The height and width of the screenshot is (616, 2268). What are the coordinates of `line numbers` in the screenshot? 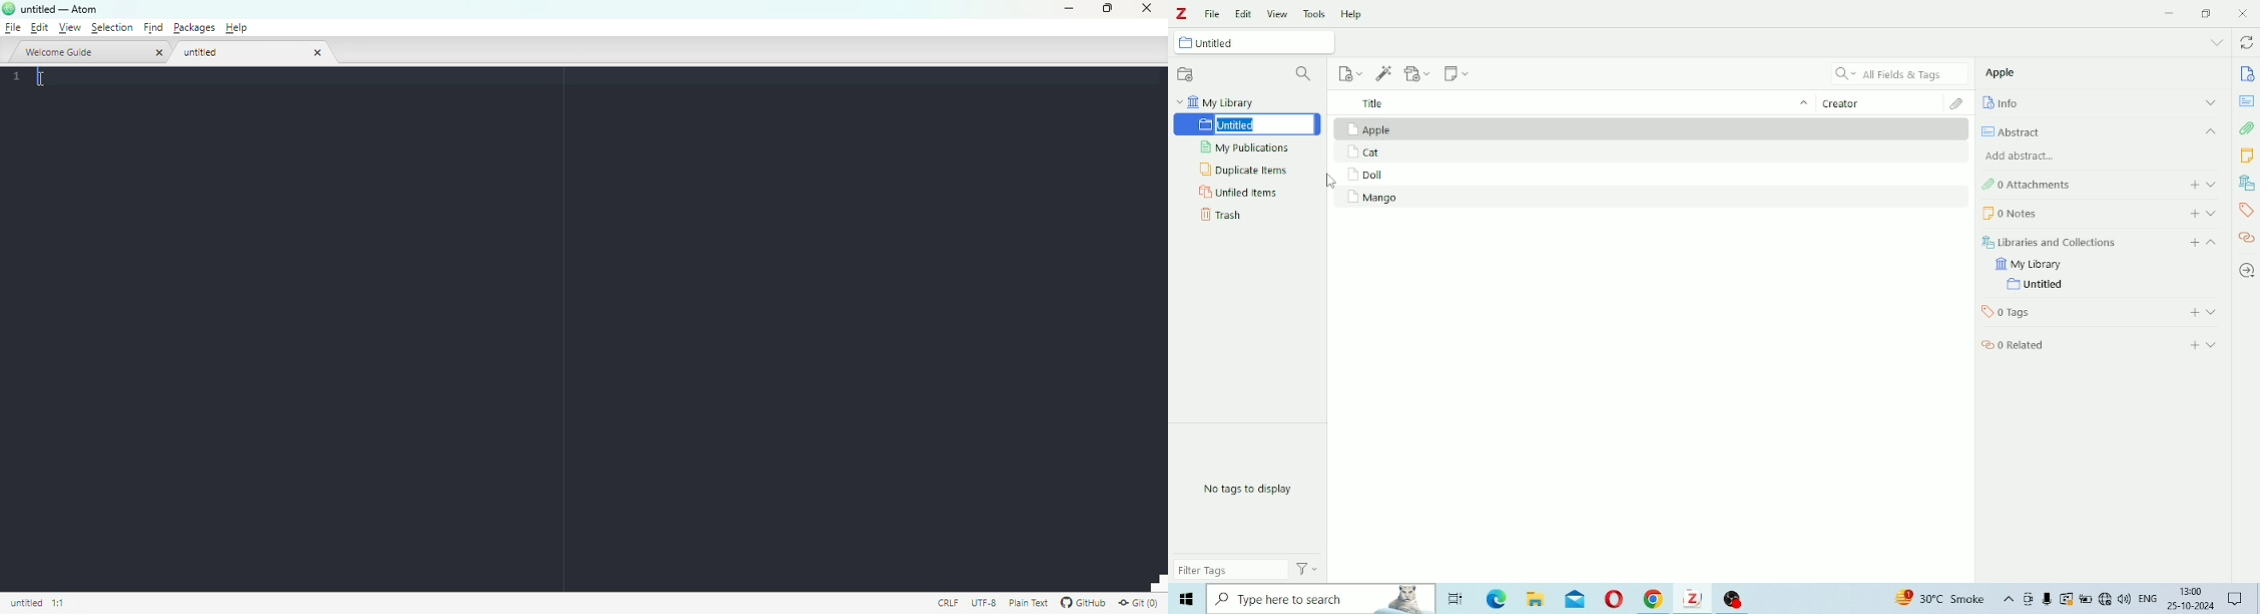 It's located at (15, 76).